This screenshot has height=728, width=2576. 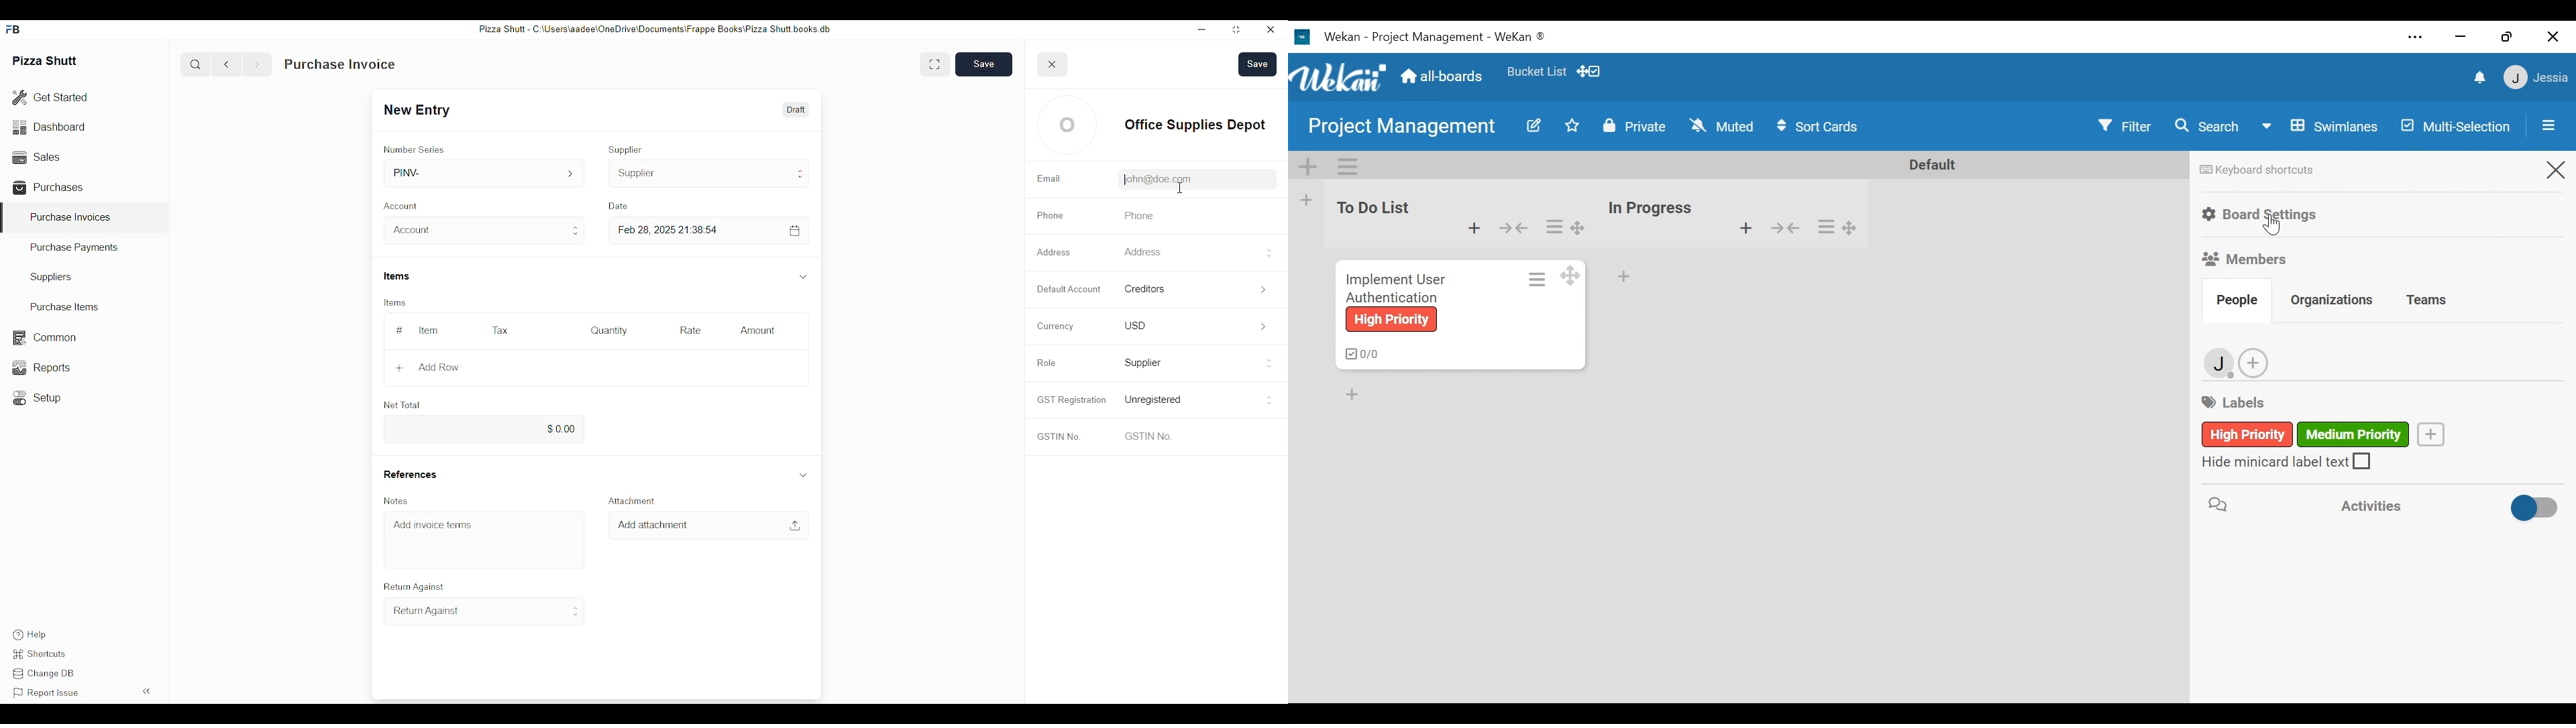 What do you see at coordinates (1159, 288) in the screenshot?
I see `Default Account` at bounding box center [1159, 288].